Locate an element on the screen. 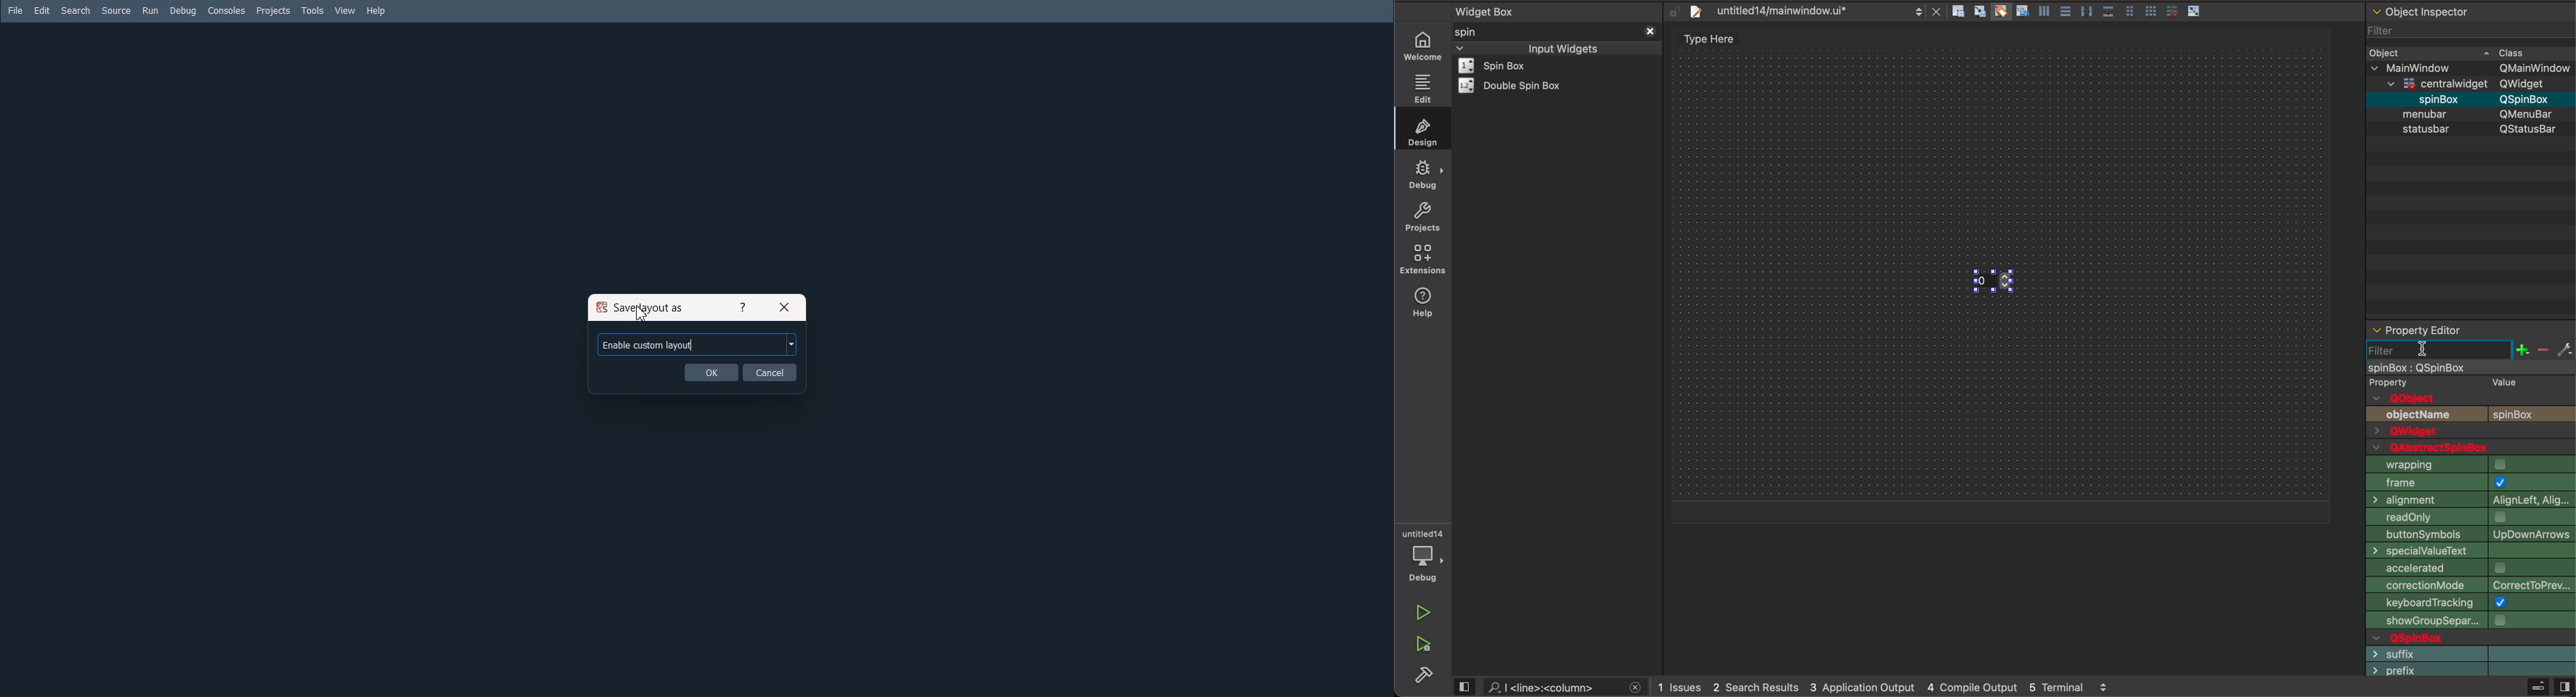 Image resolution: width=2576 pixels, height=700 pixels. text is located at coordinates (2420, 652).